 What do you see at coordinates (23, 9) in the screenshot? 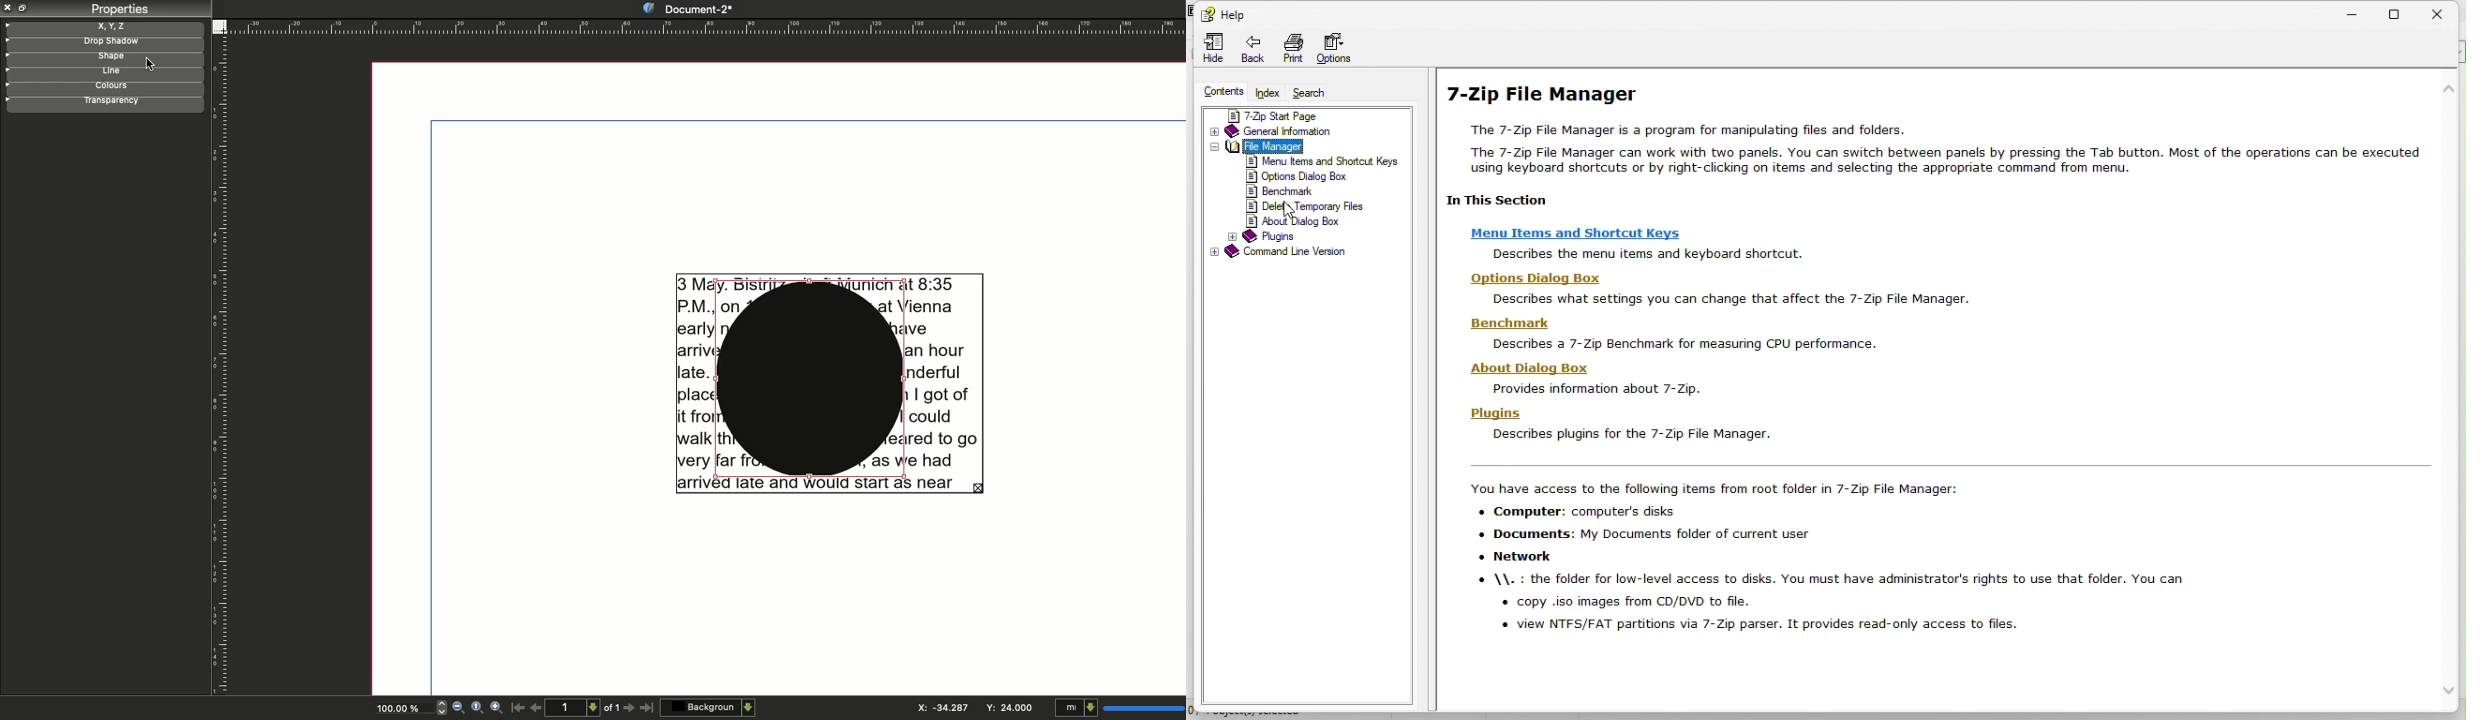
I see `Copy` at bounding box center [23, 9].